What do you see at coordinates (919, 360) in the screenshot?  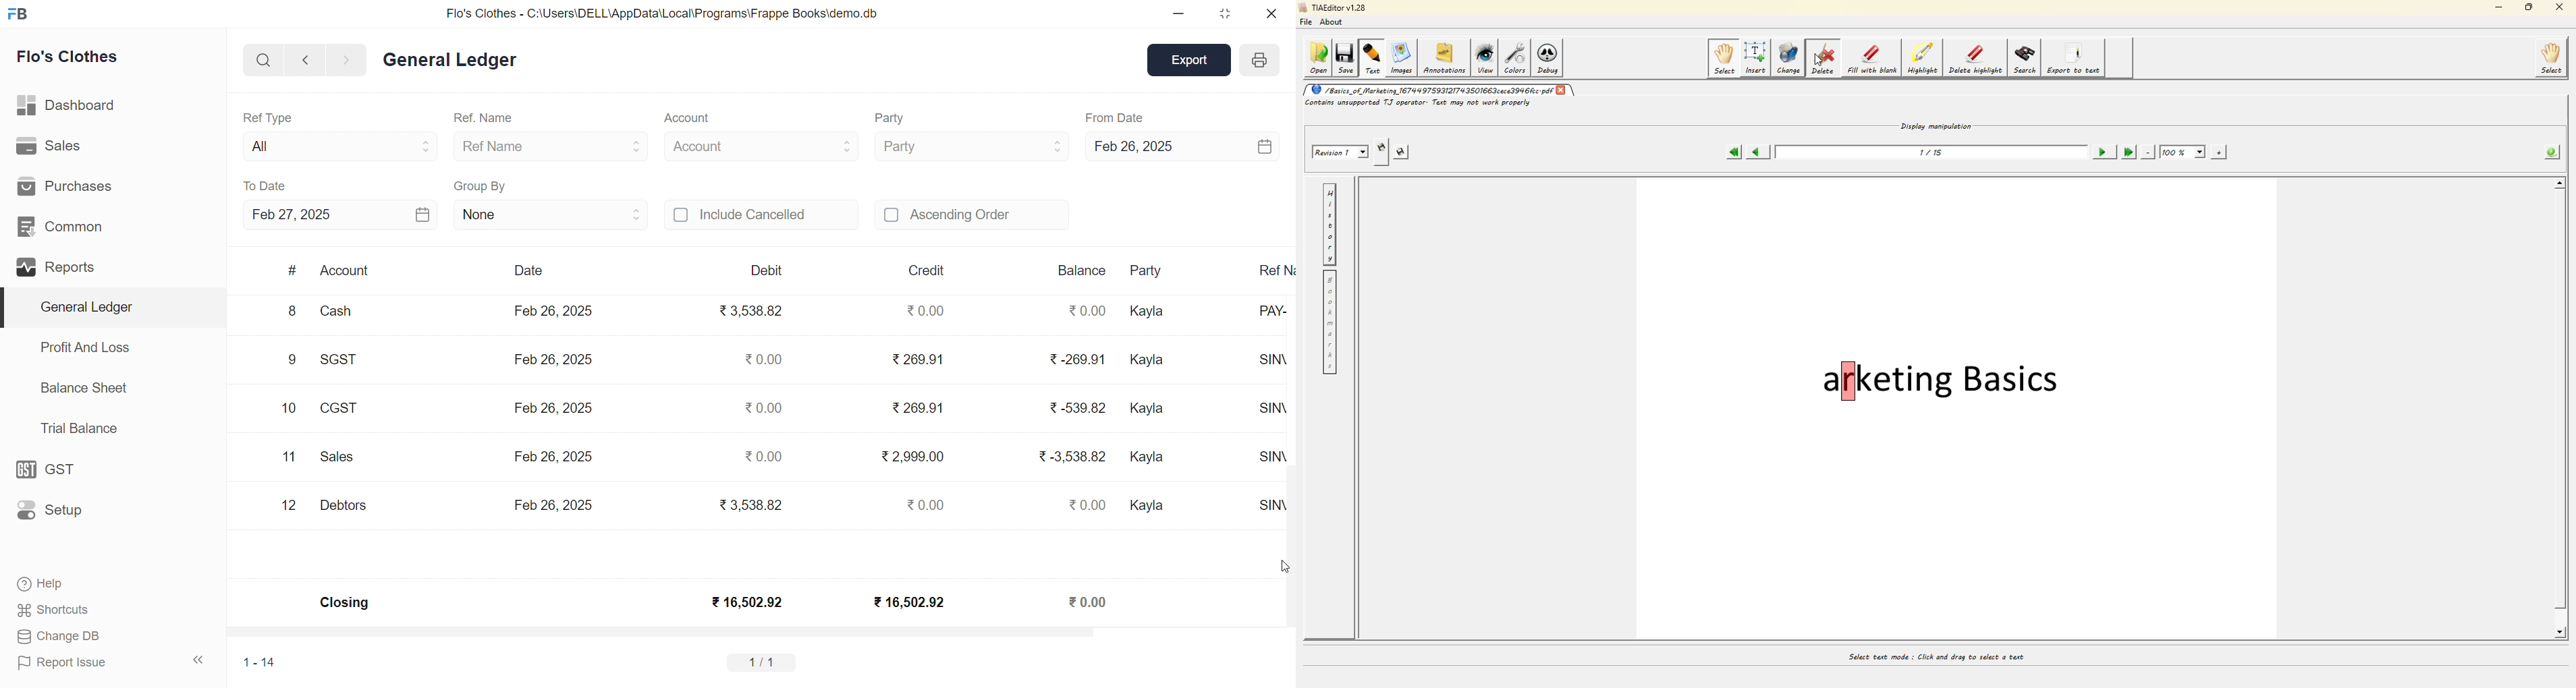 I see `₹269.91` at bounding box center [919, 360].